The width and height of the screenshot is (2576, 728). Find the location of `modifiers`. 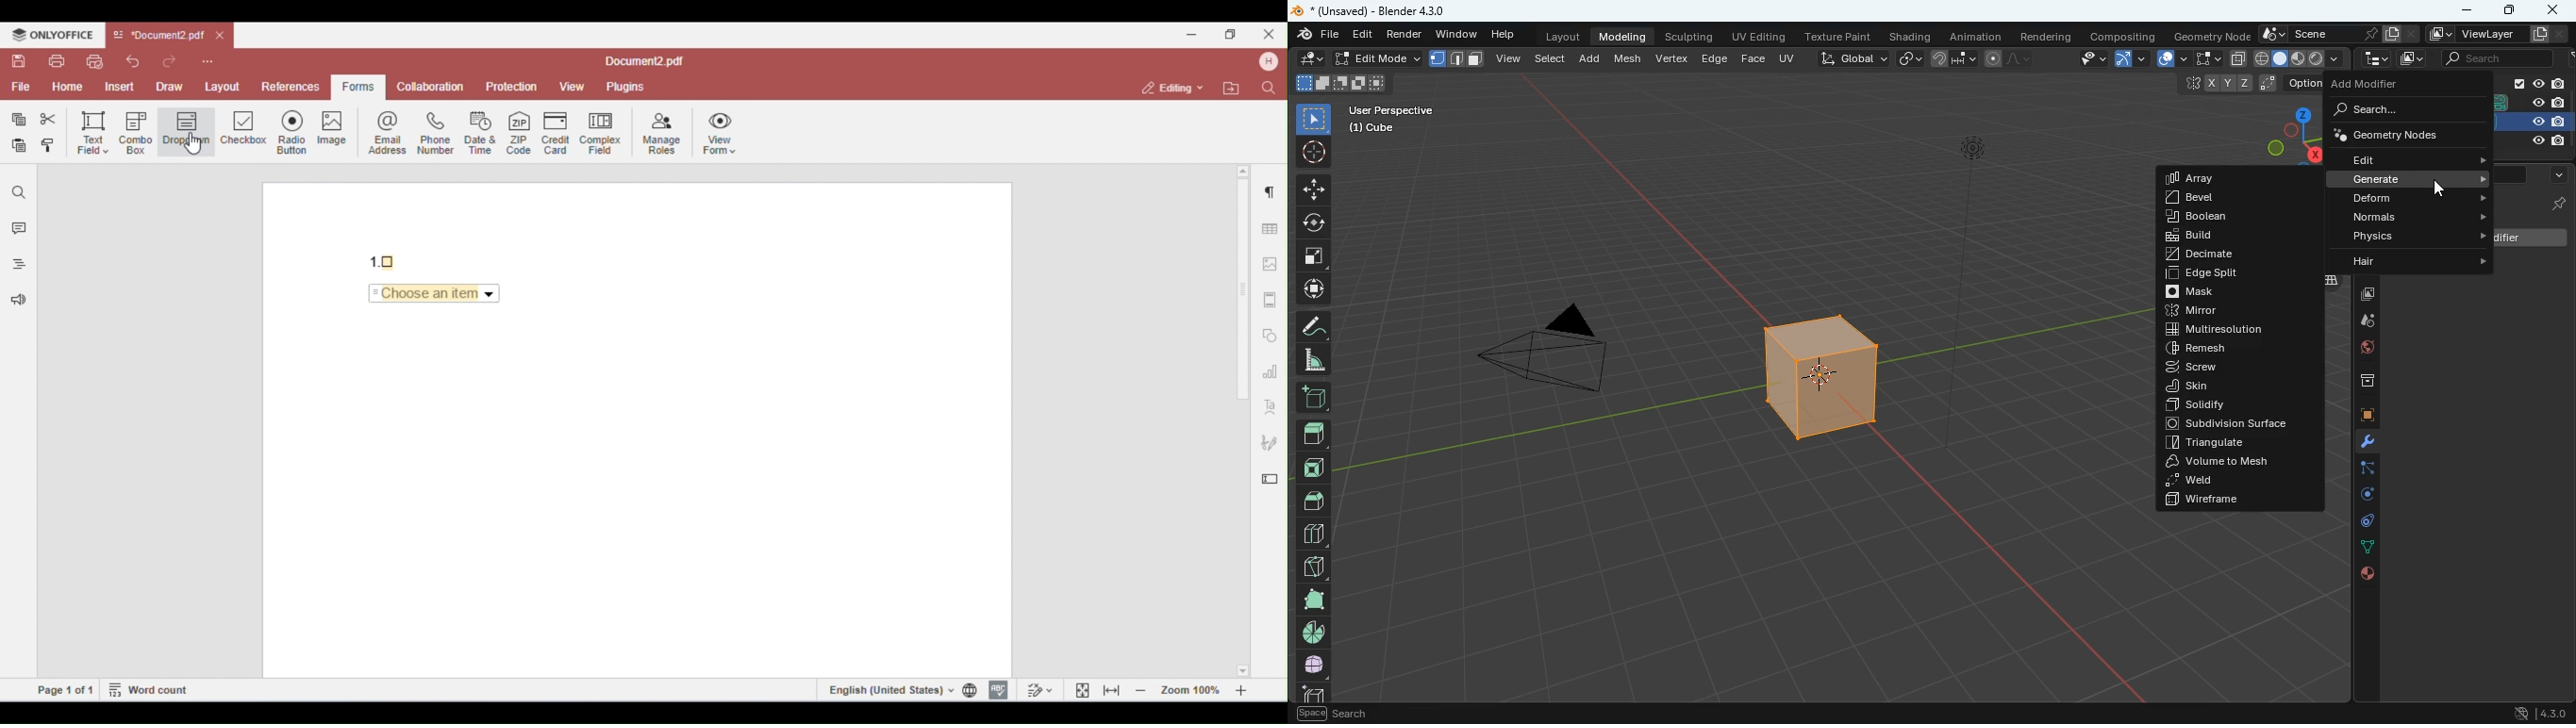

modifiers is located at coordinates (2364, 445).